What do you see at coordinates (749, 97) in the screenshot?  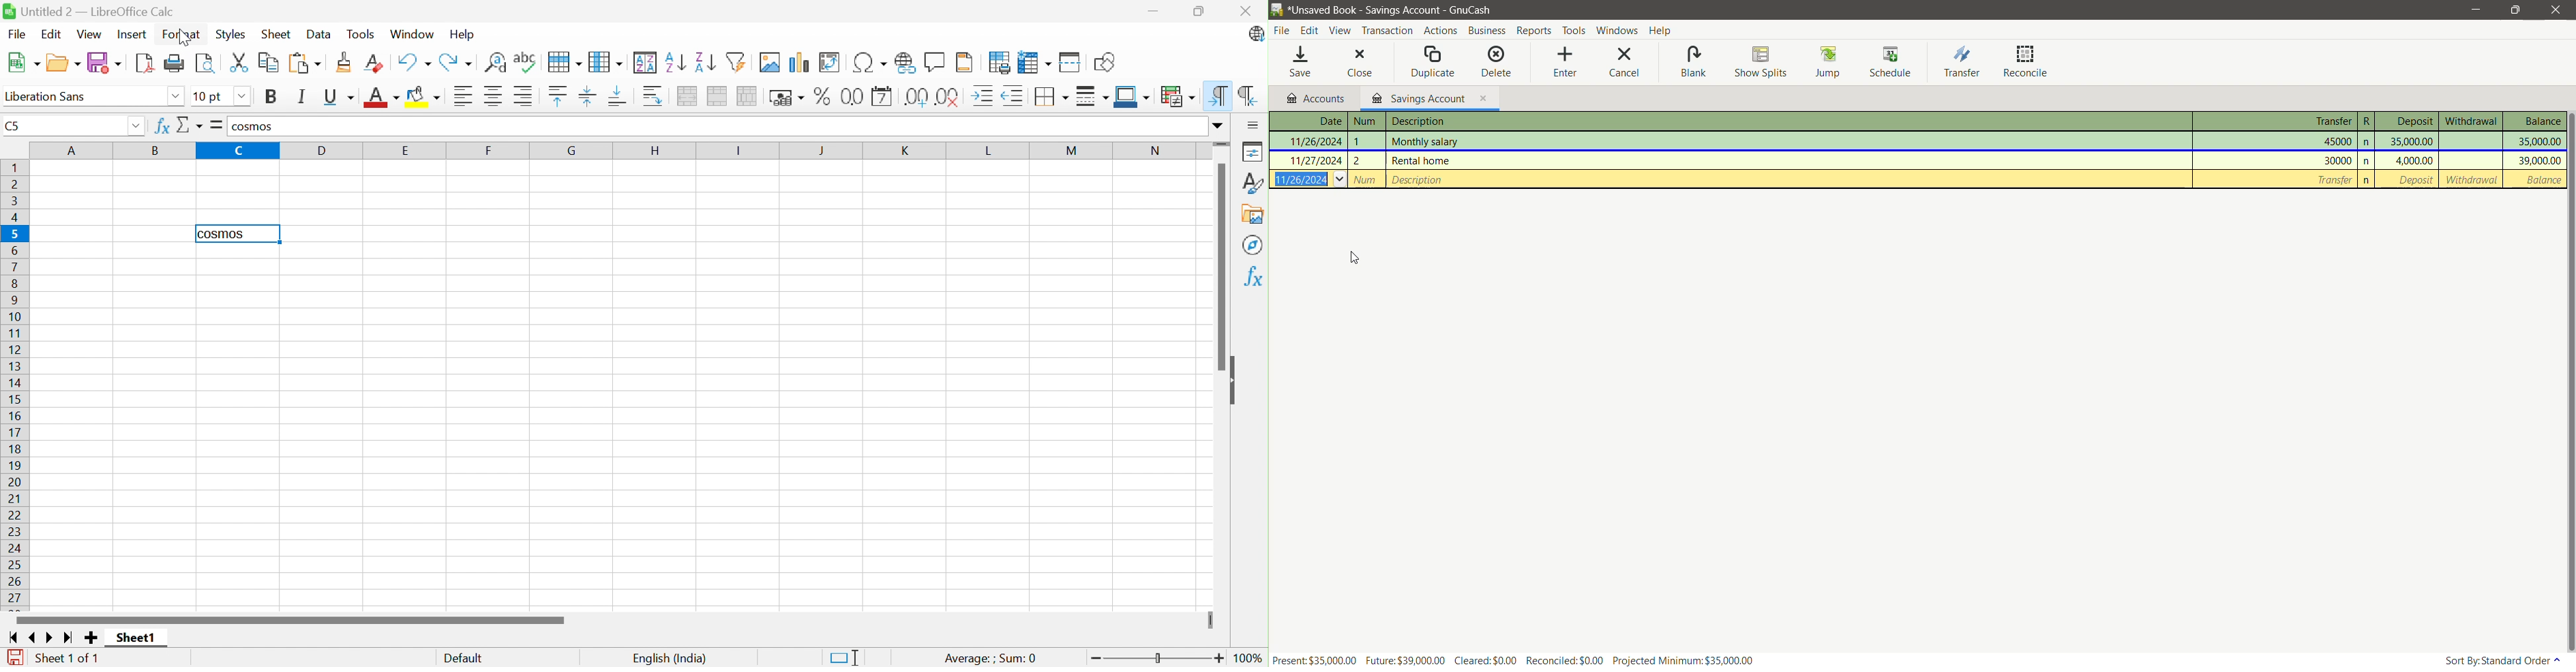 I see `Unmerge cells` at bounding box center [749, 97].